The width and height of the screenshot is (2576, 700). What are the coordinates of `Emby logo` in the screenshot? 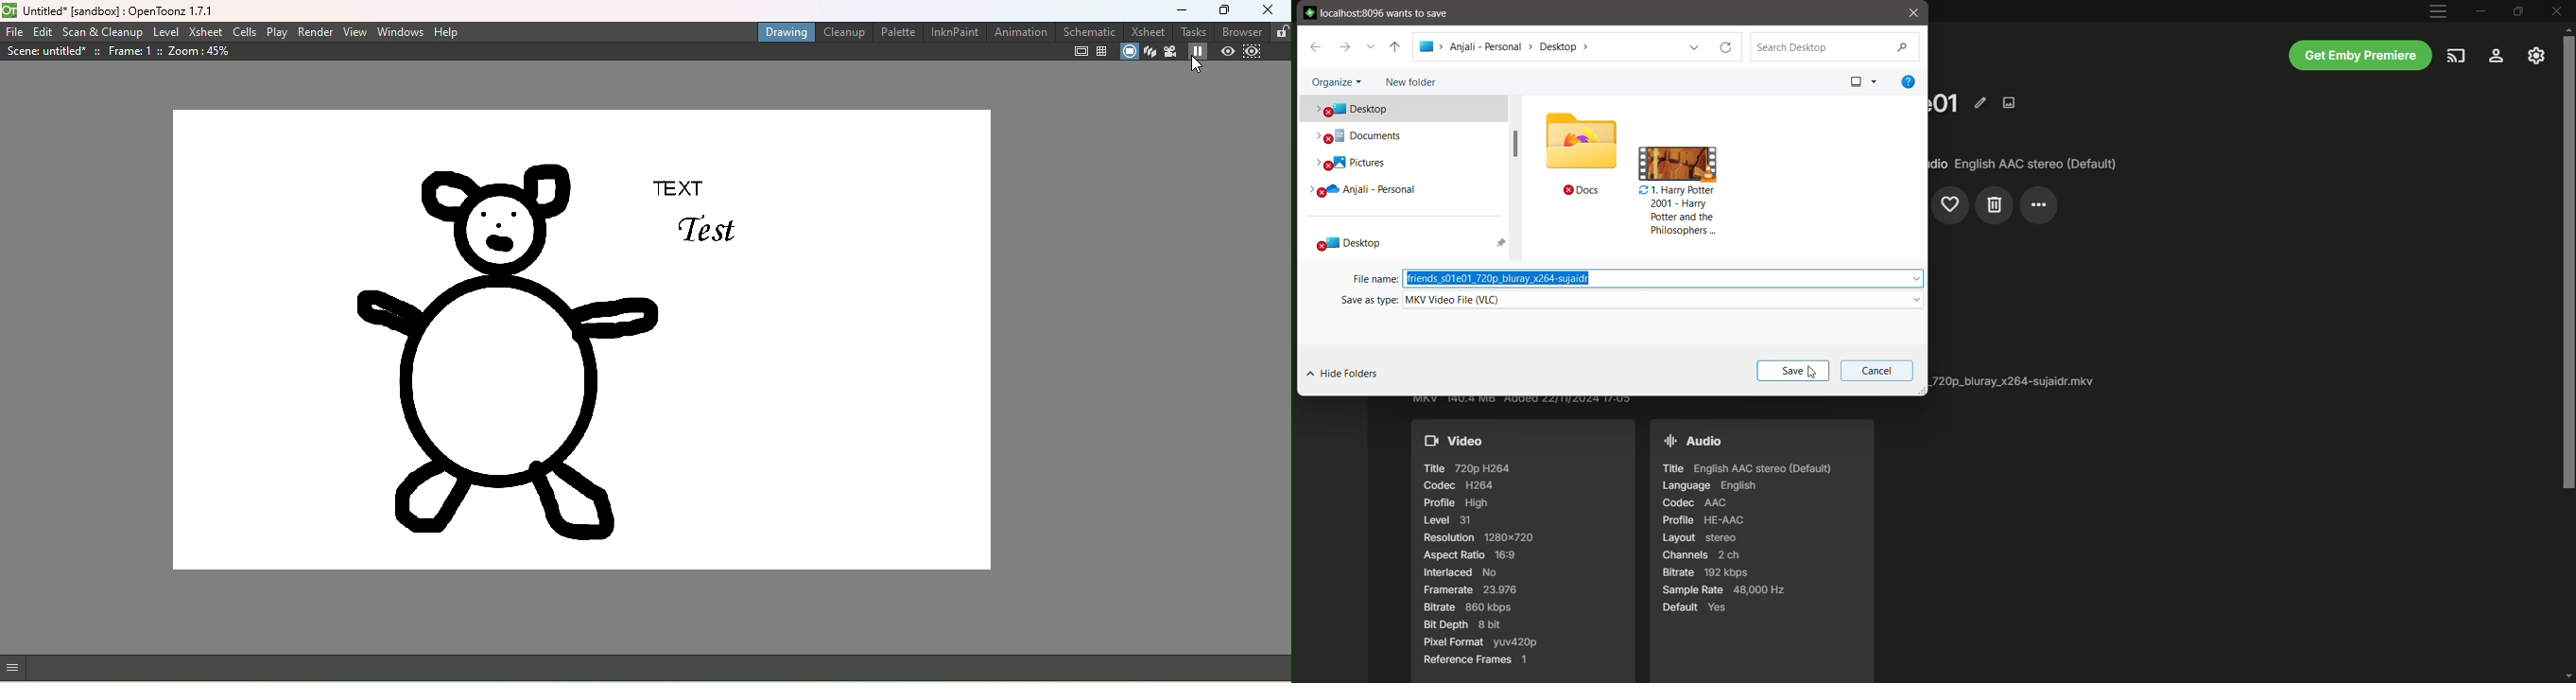 It's located at (1310, 12).